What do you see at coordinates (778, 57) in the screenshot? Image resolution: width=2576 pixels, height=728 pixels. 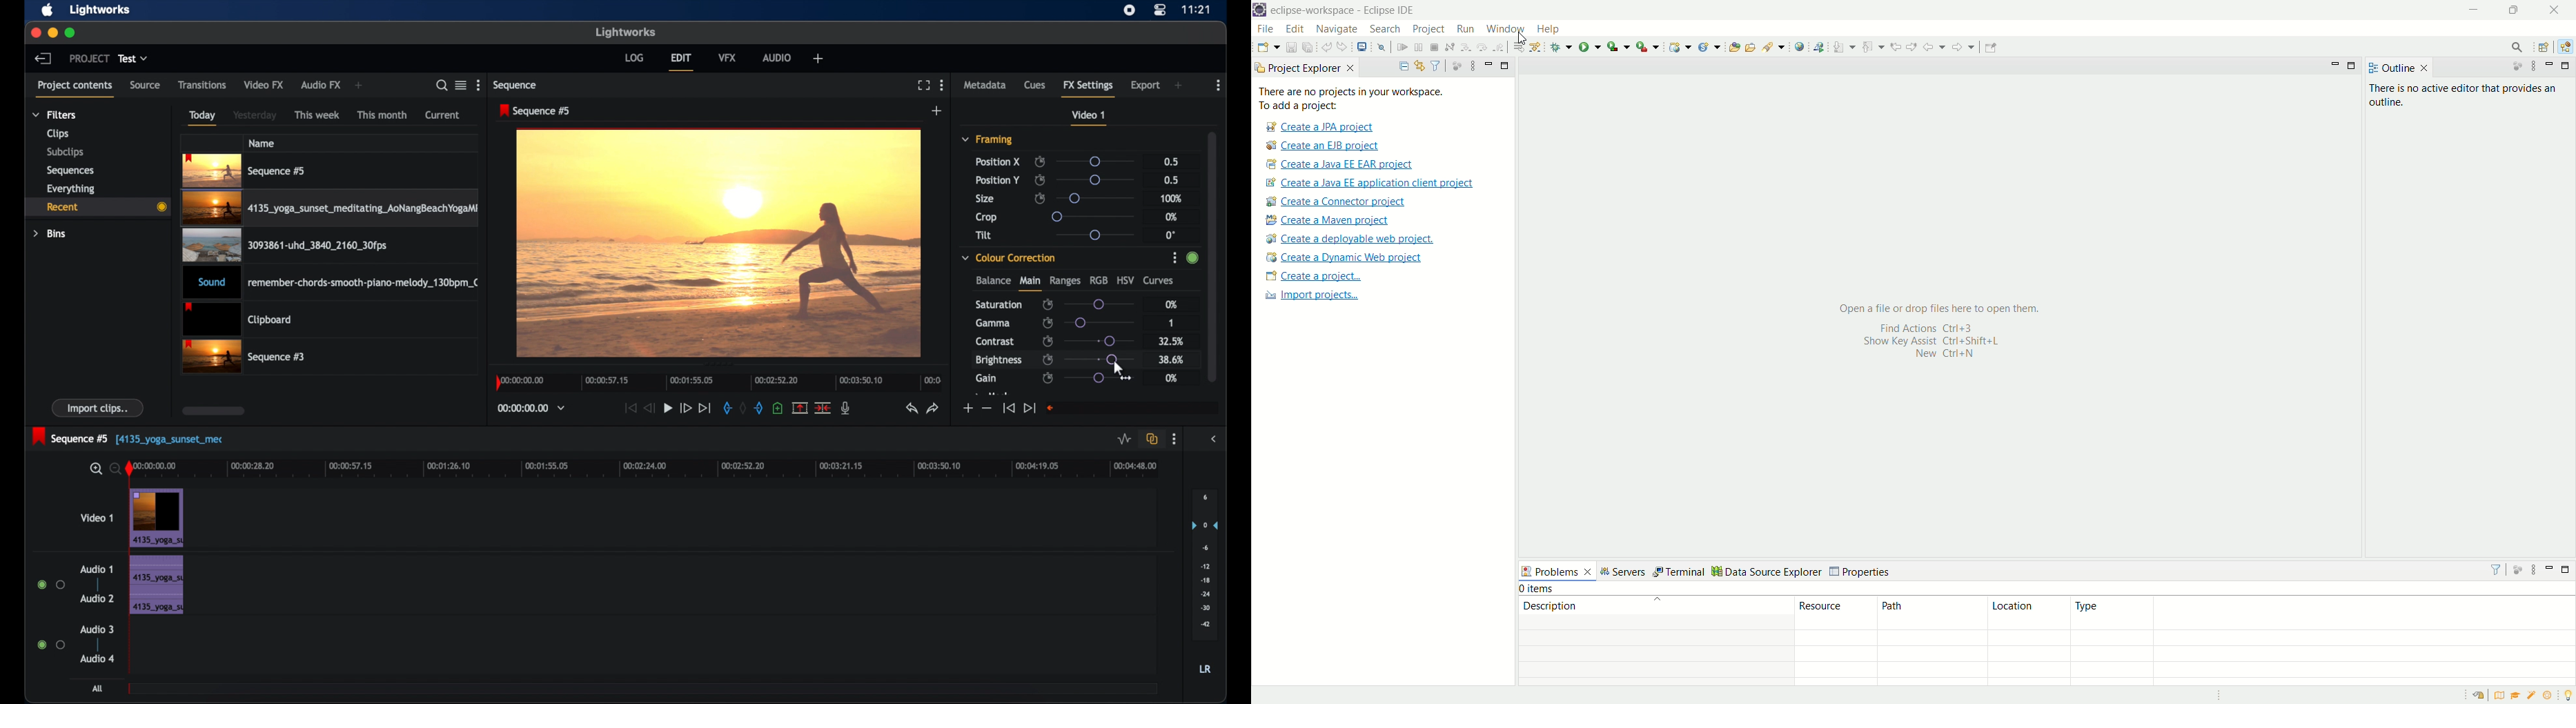 I see `audio` at bounding box center [778, 57].